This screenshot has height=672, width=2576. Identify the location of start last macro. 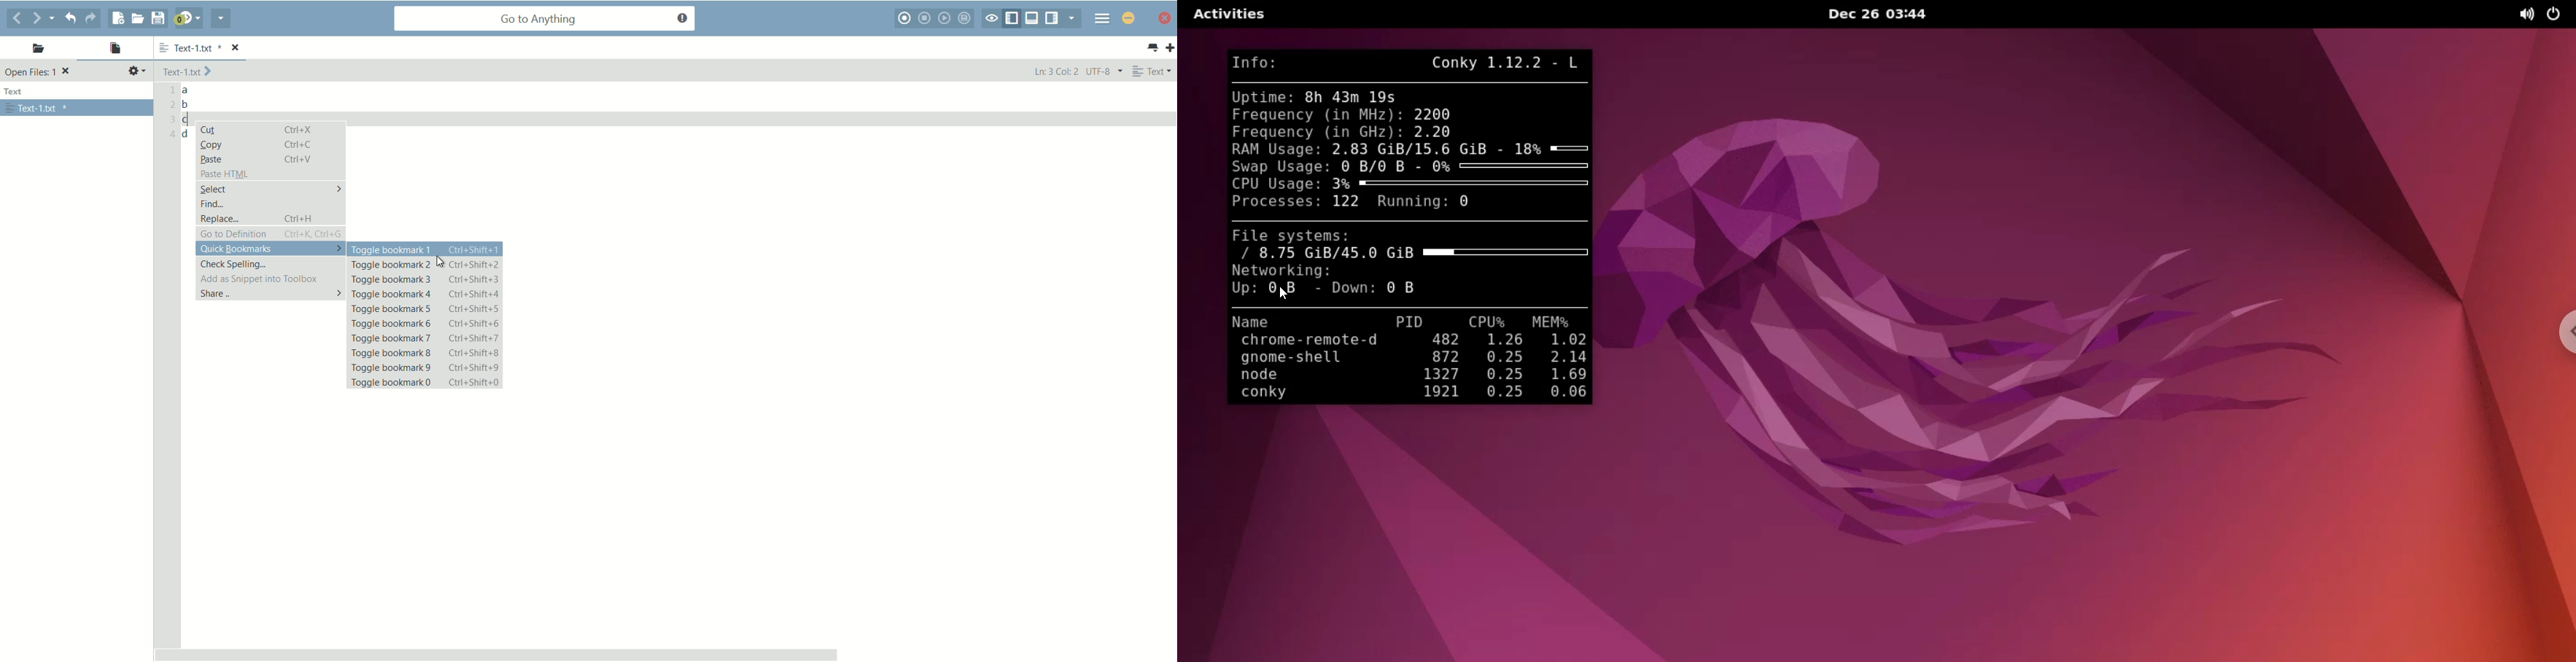
(944, 19).